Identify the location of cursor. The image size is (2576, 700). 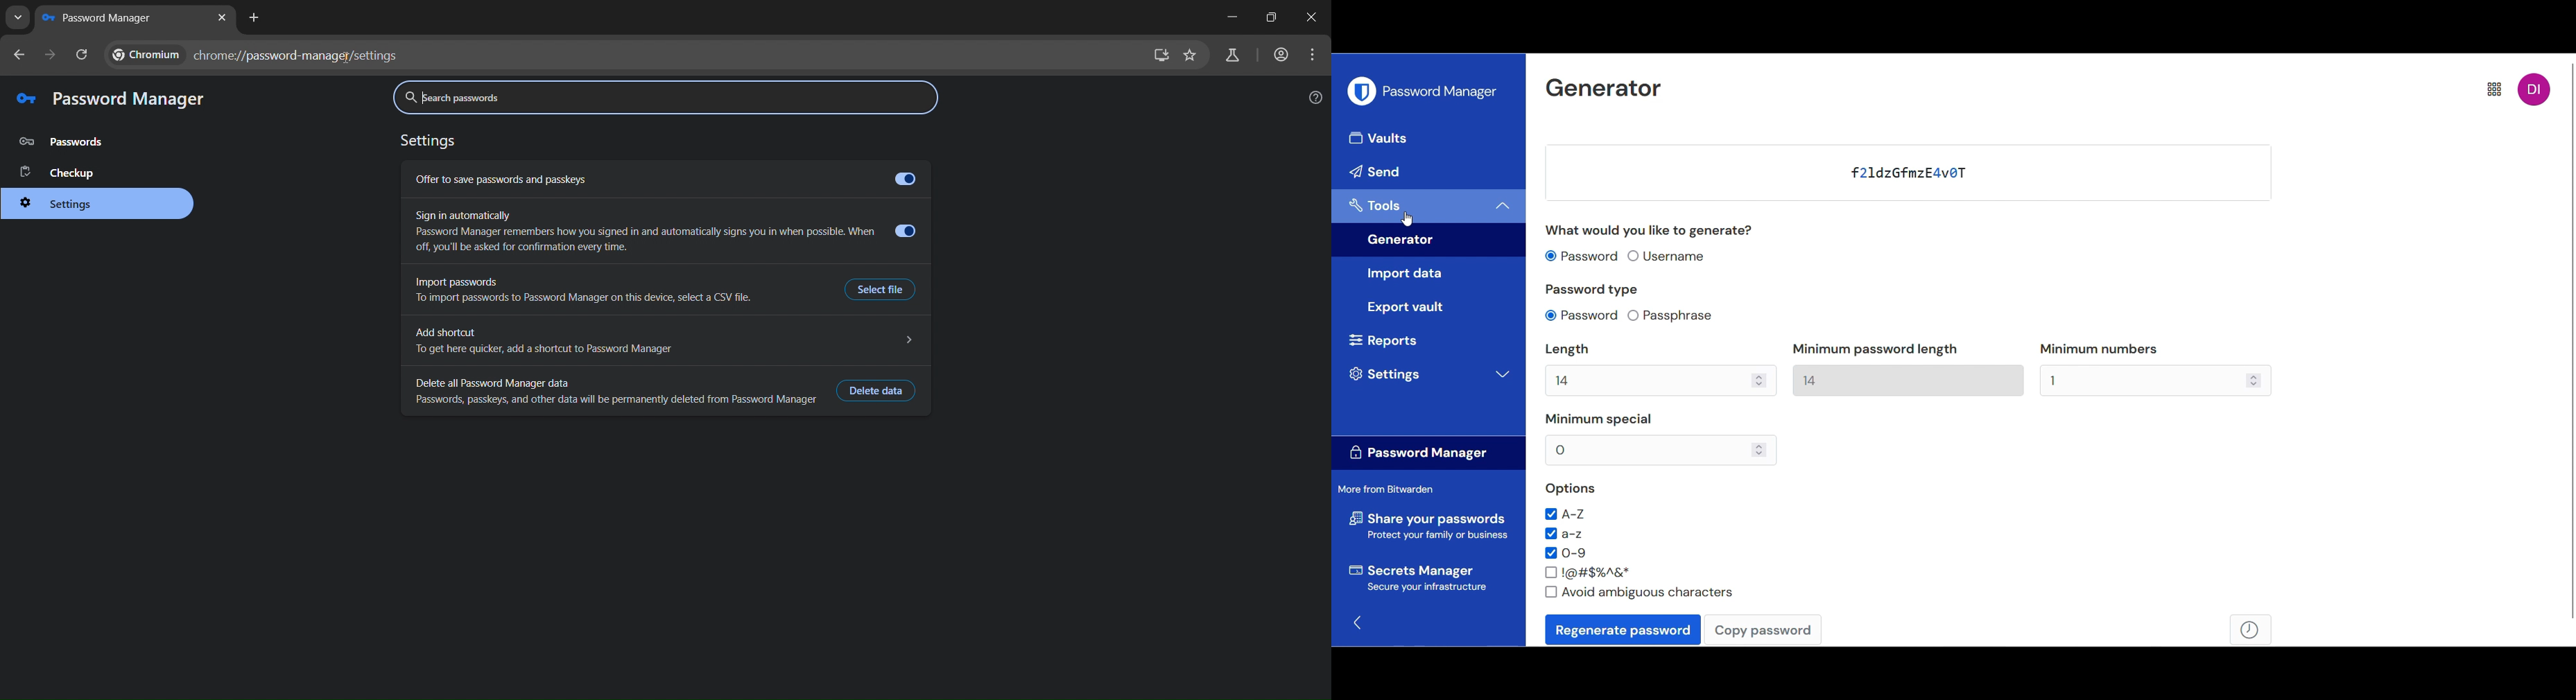
(341, 58).